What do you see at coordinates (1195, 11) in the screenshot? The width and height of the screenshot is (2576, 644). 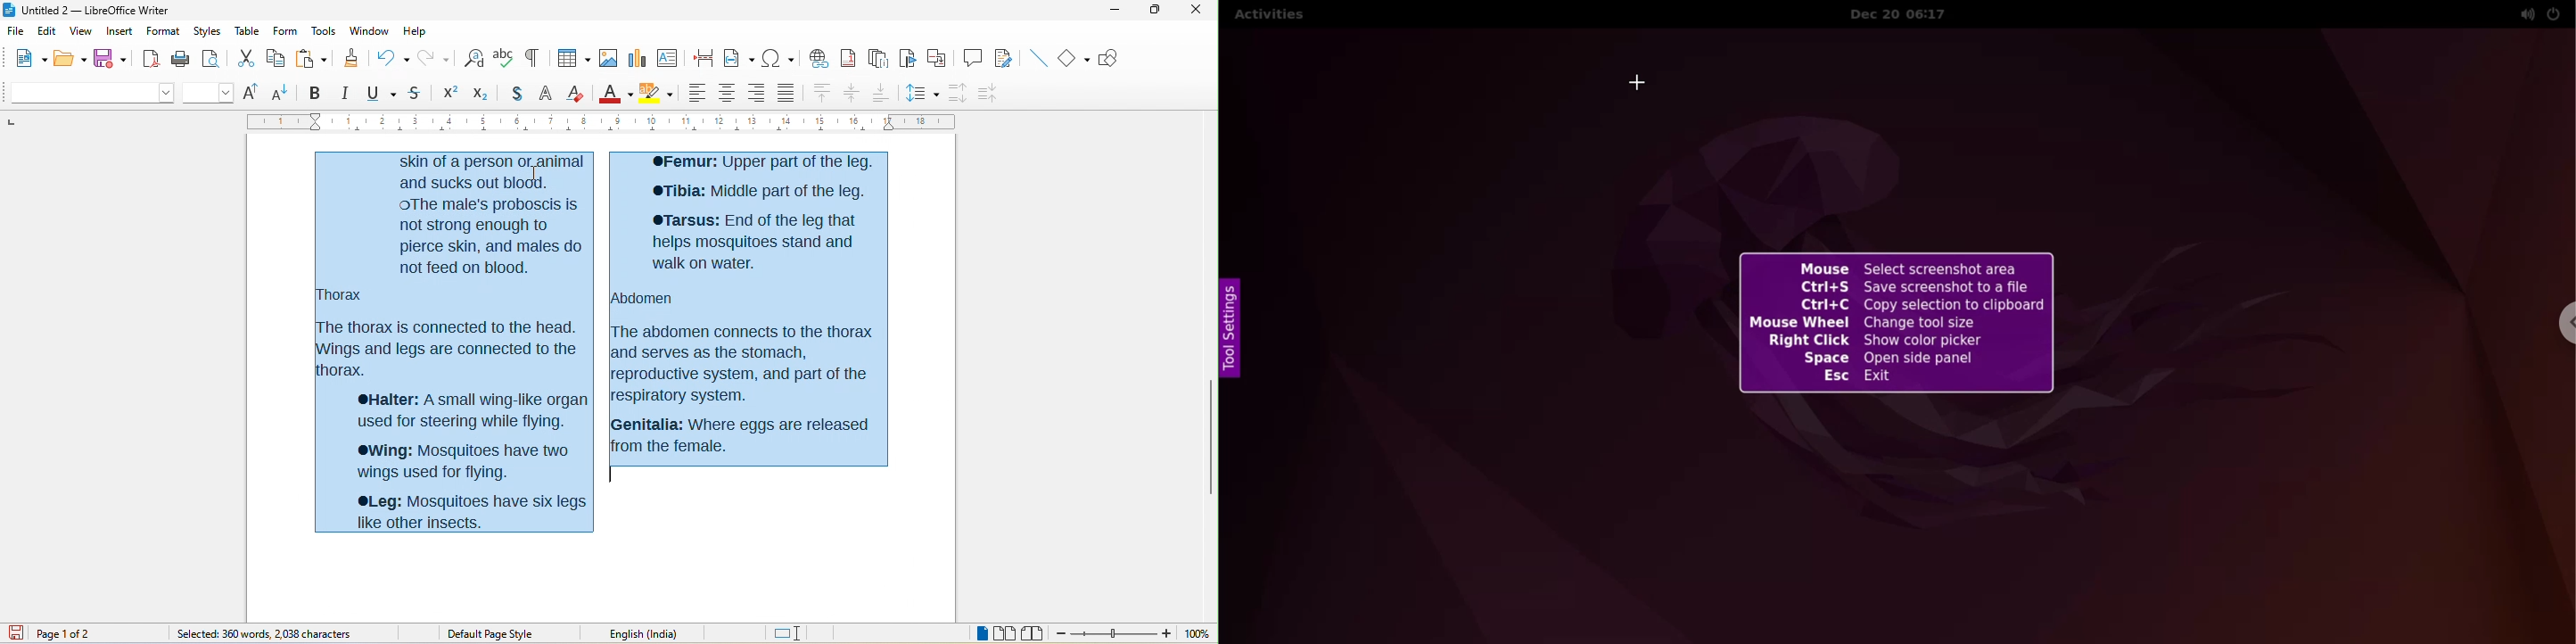 I see `close` at bounding box center [1195, 11].